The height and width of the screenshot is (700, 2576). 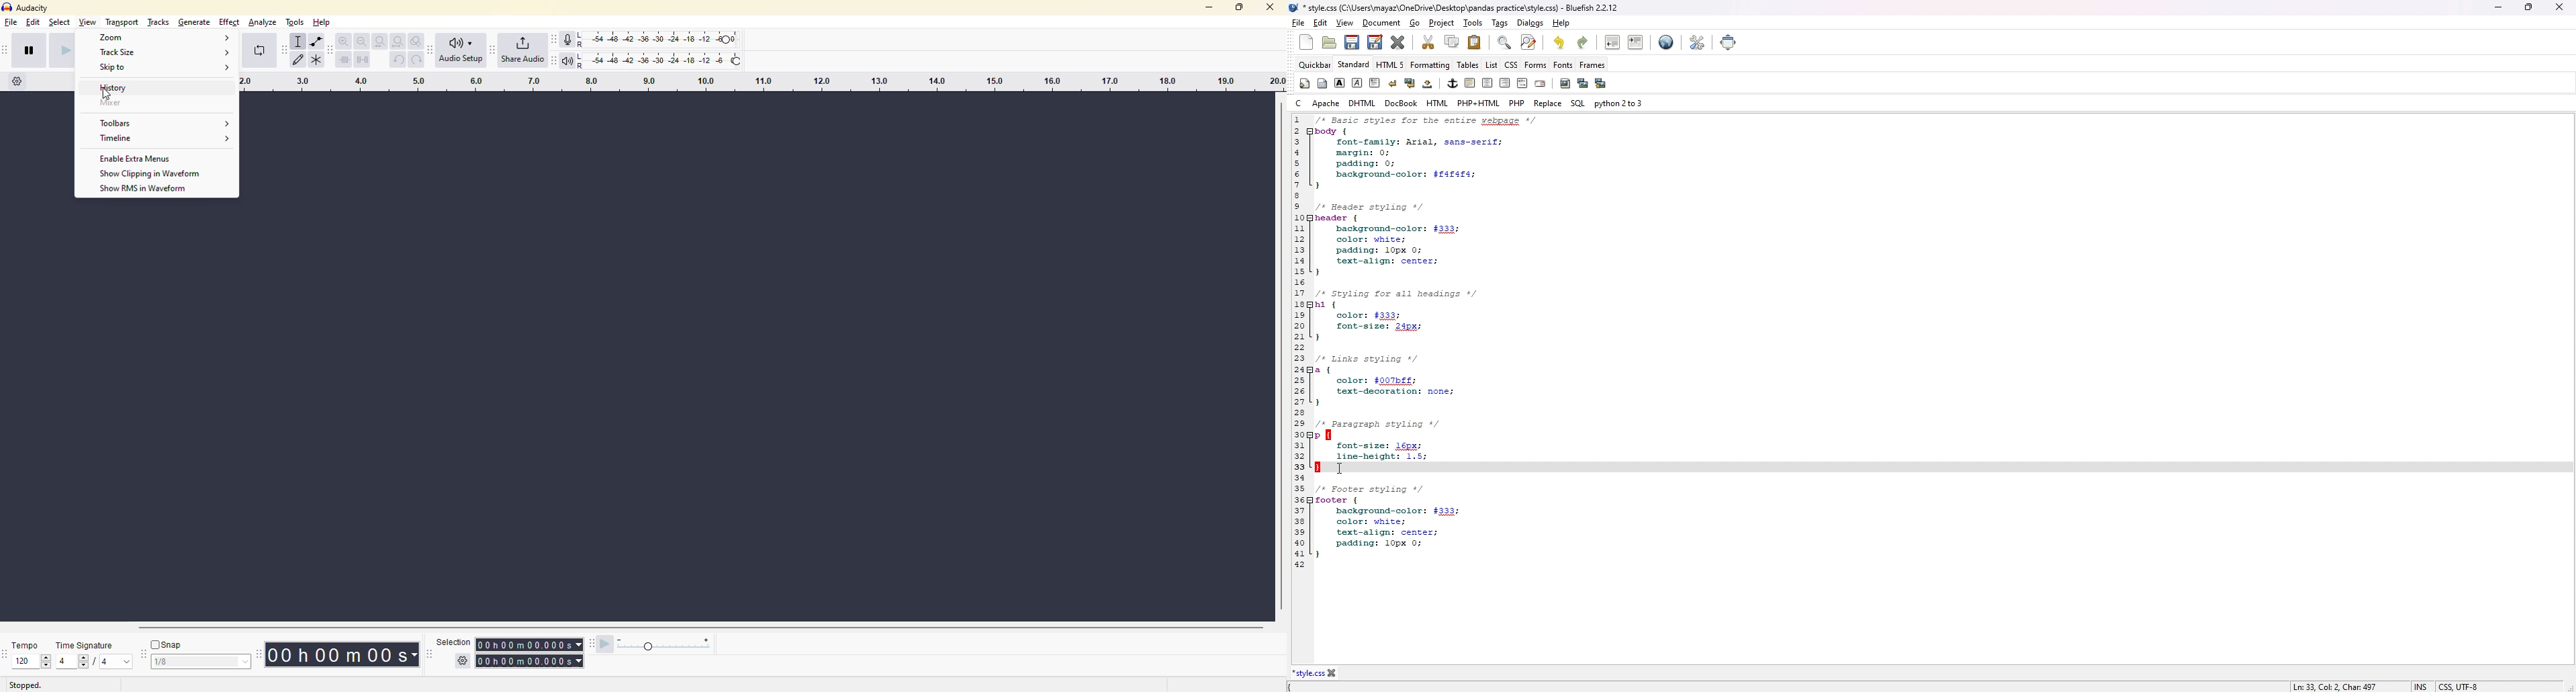 I want to click on settings, so click(x=464, y=660).